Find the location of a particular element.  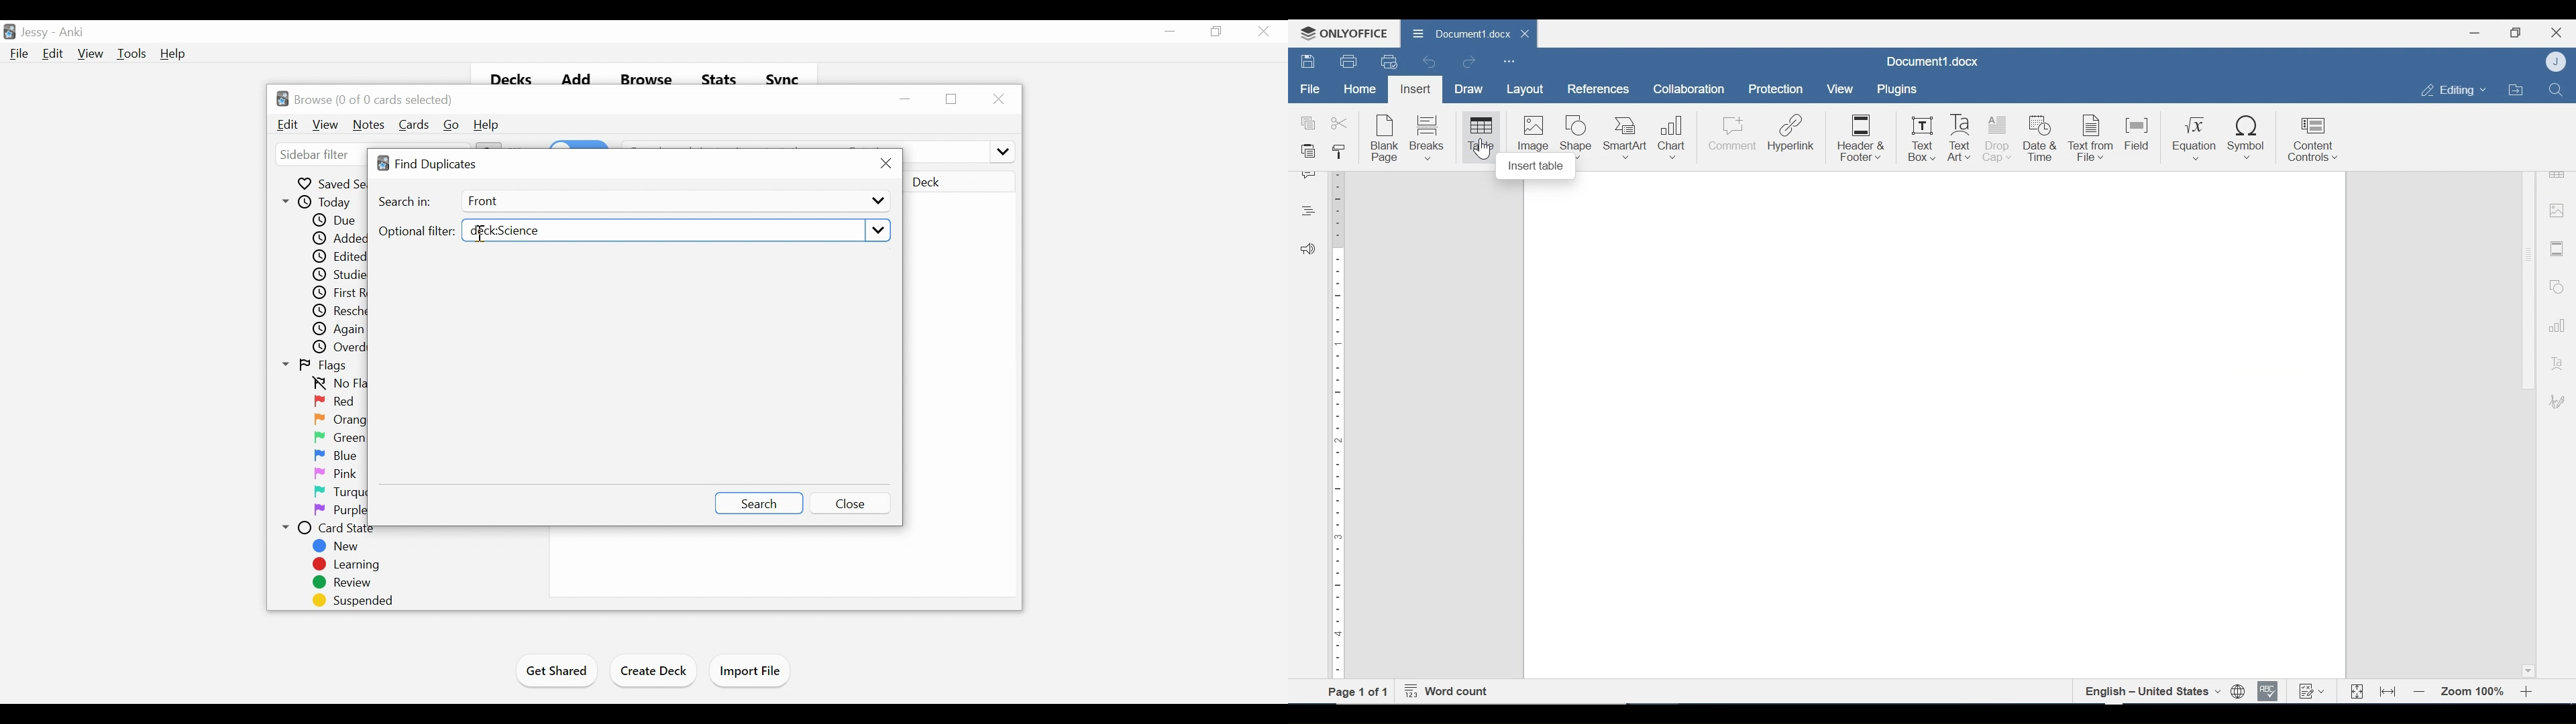

First Review is located at coordinates (339, 293).